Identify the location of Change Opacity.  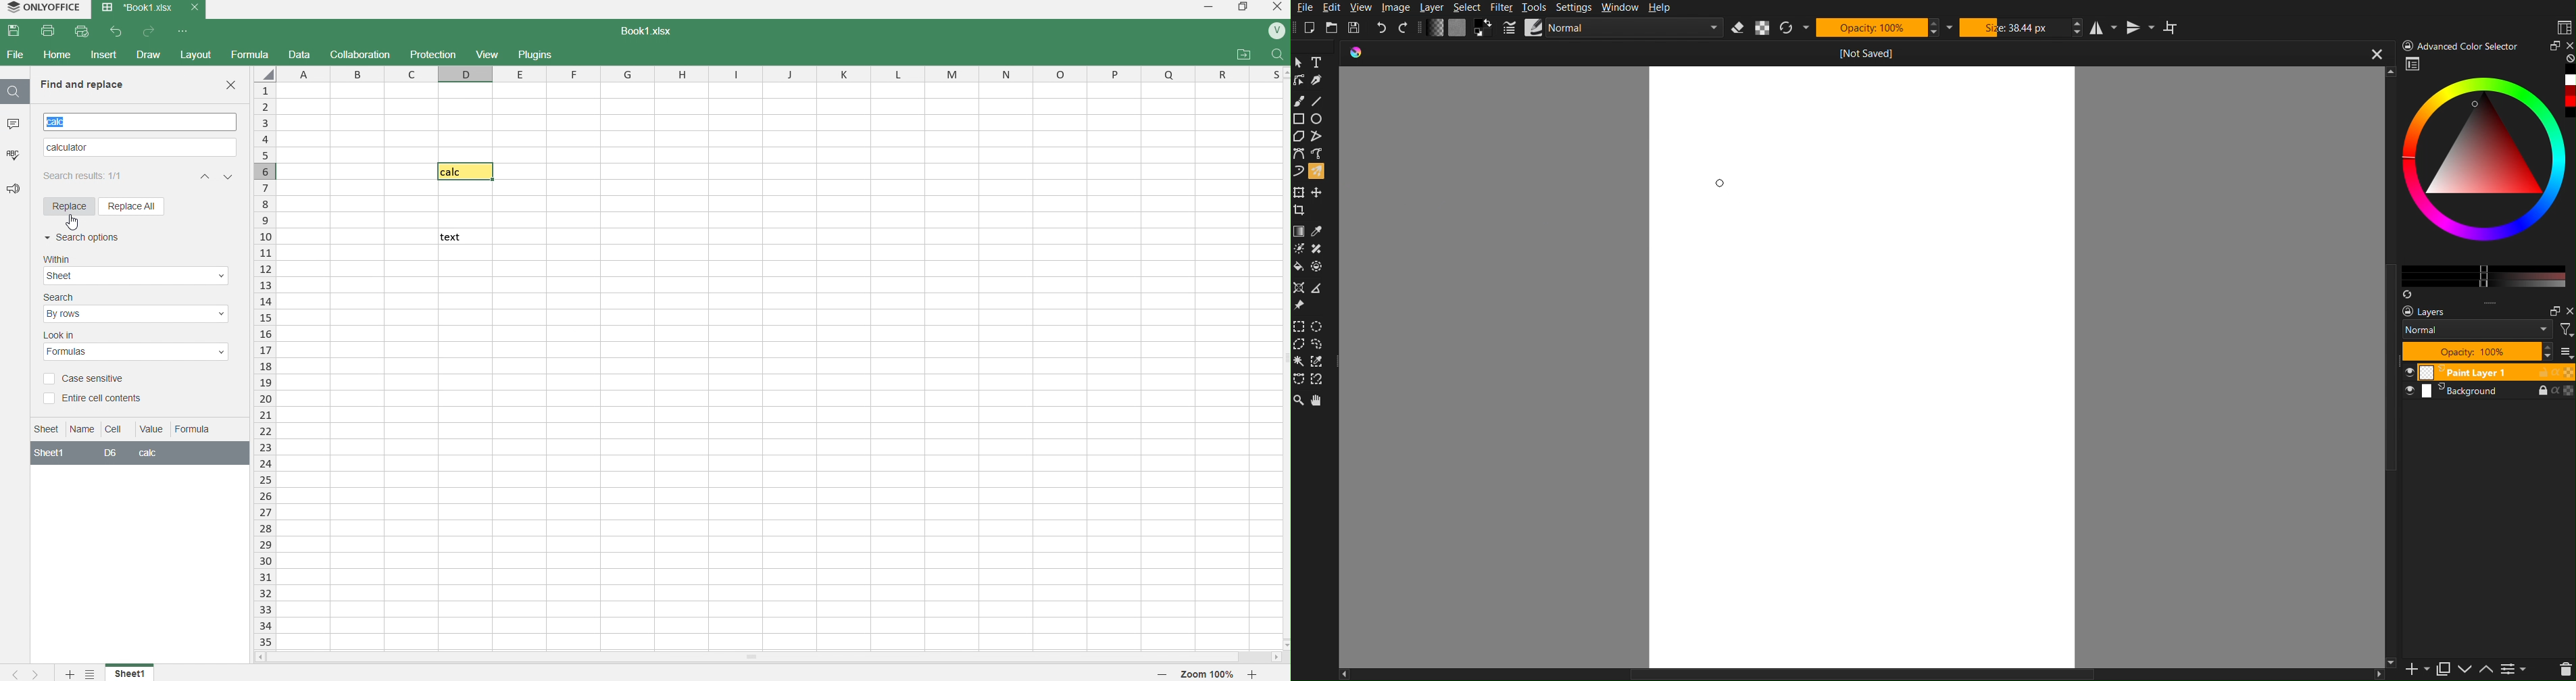
(1436, 28).